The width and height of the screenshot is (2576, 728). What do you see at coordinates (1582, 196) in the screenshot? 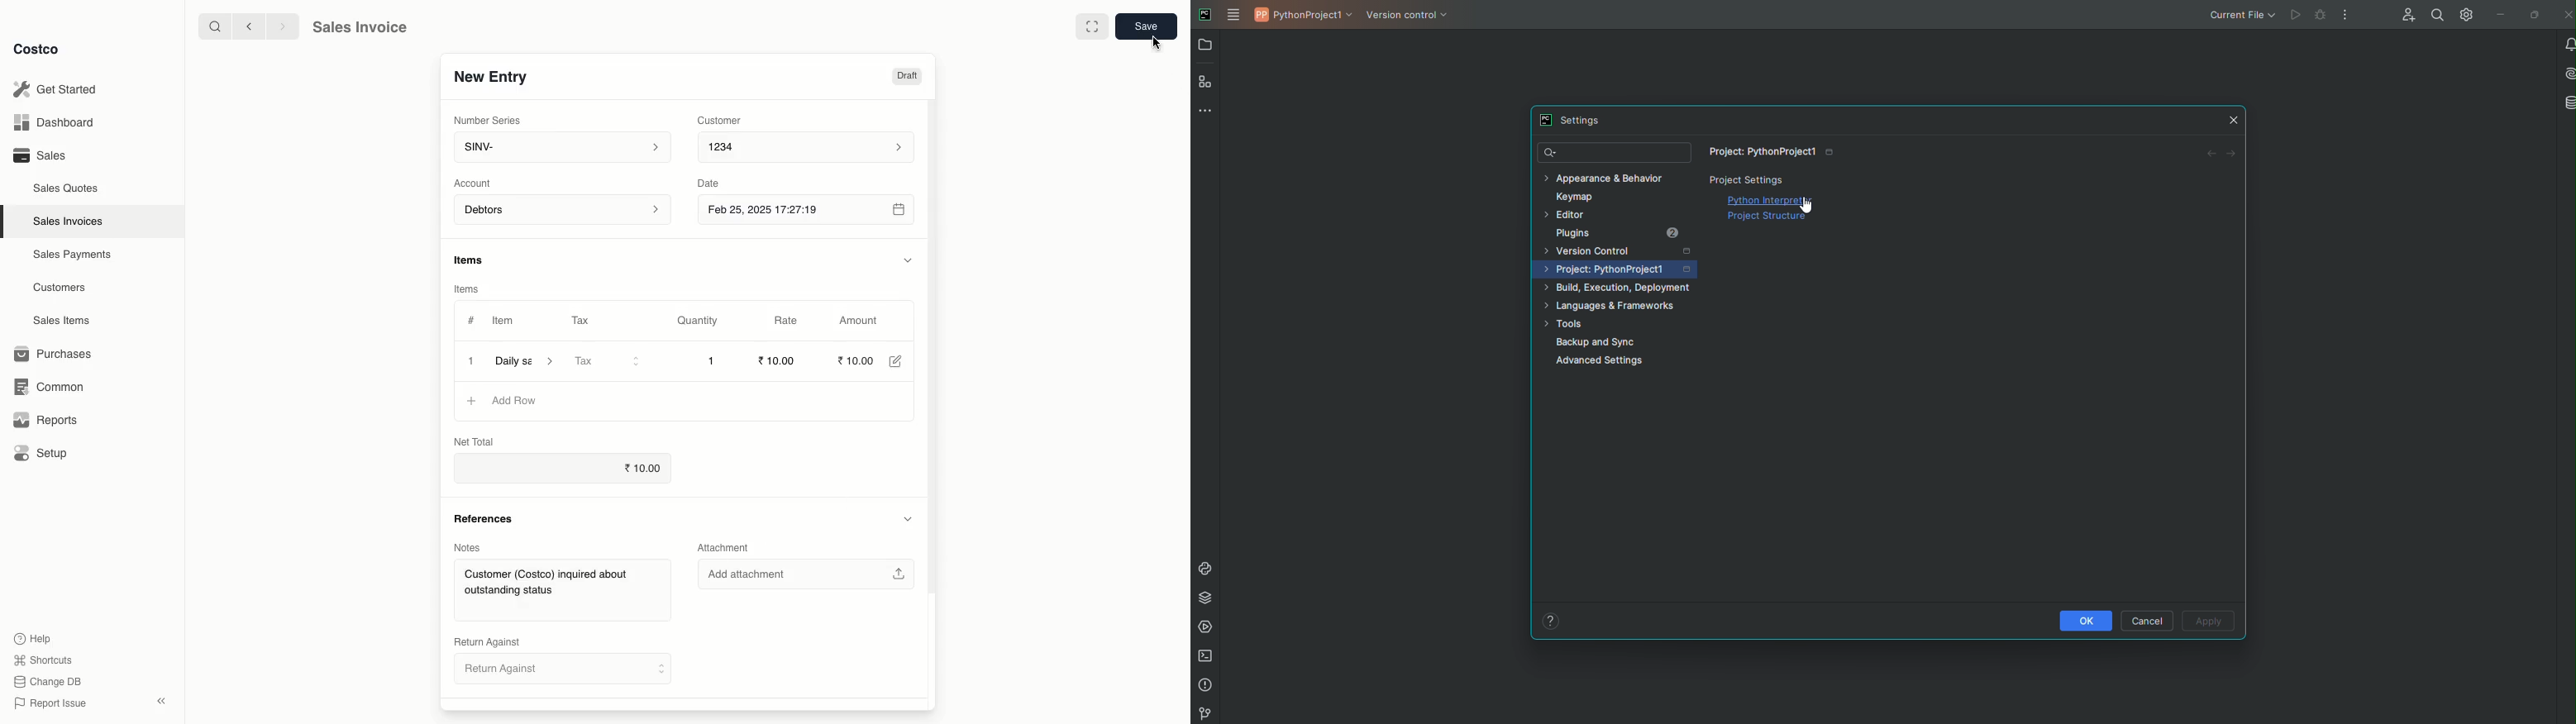
I see `Keymap` at bounding box center [1582, 196].